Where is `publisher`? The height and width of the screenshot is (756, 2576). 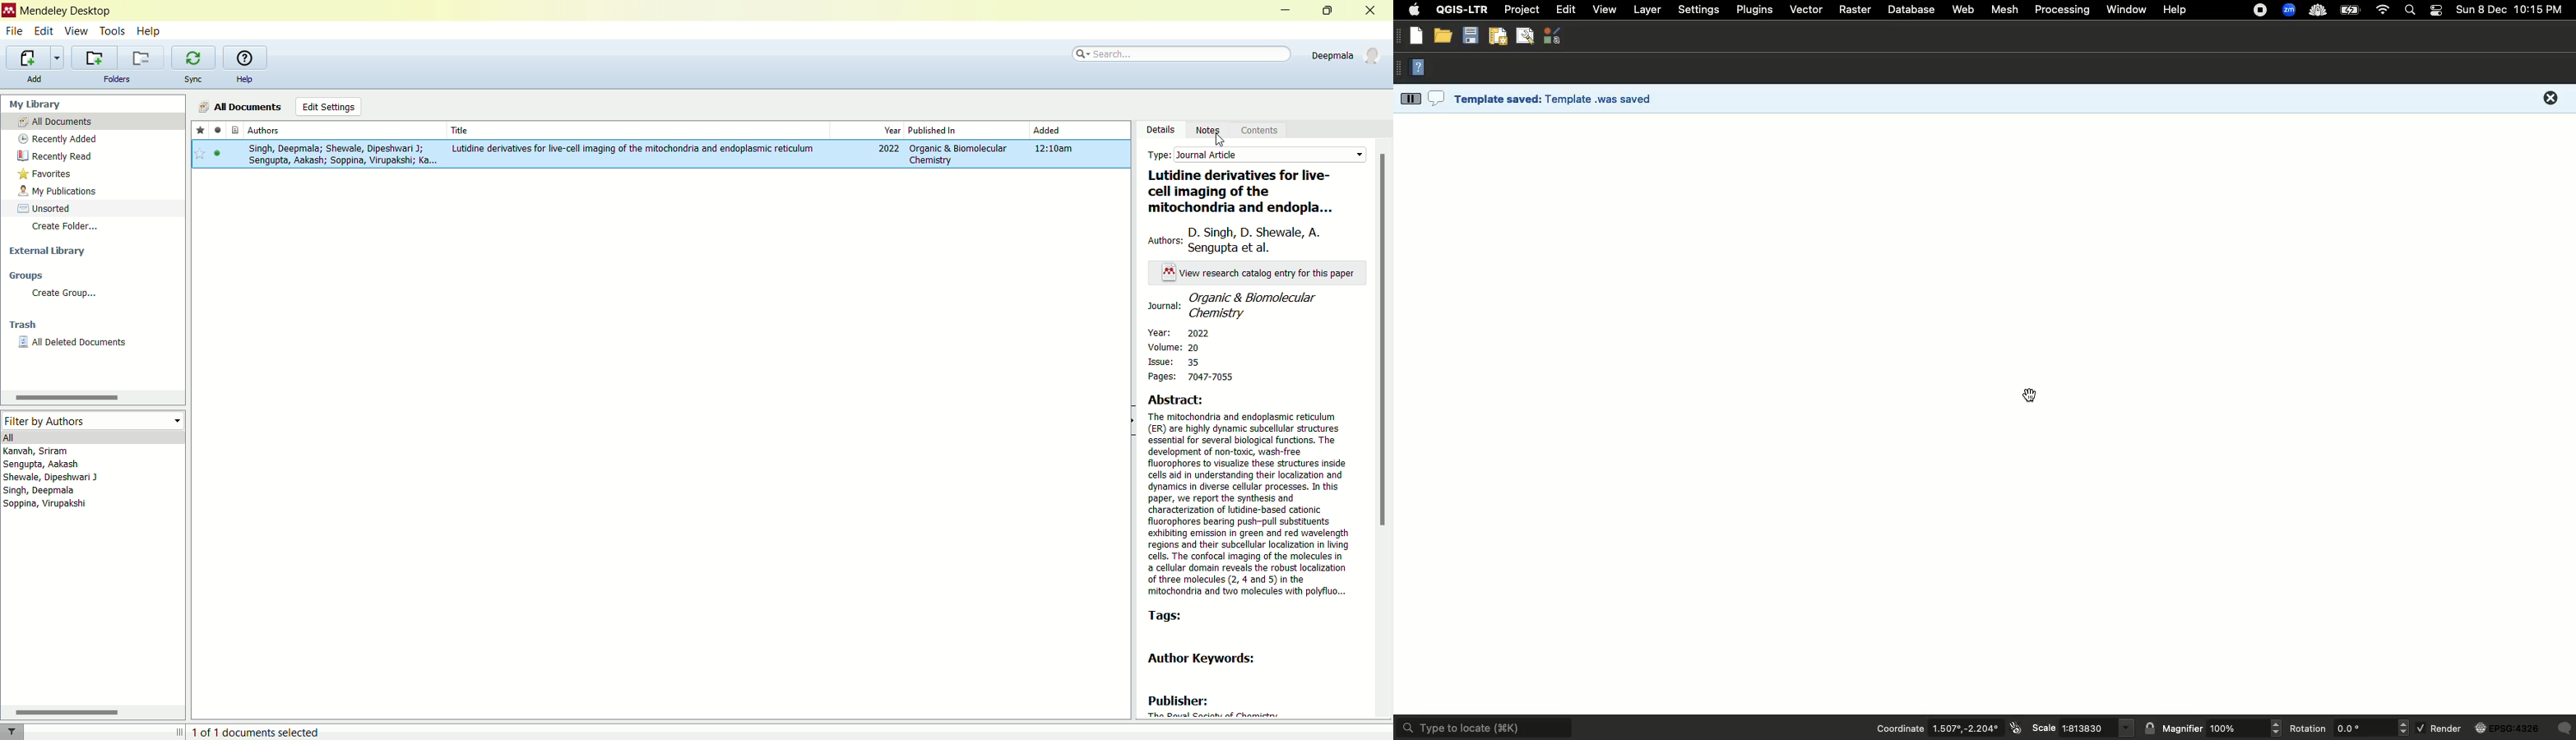 publisher is located at coordinates (1179, 698).